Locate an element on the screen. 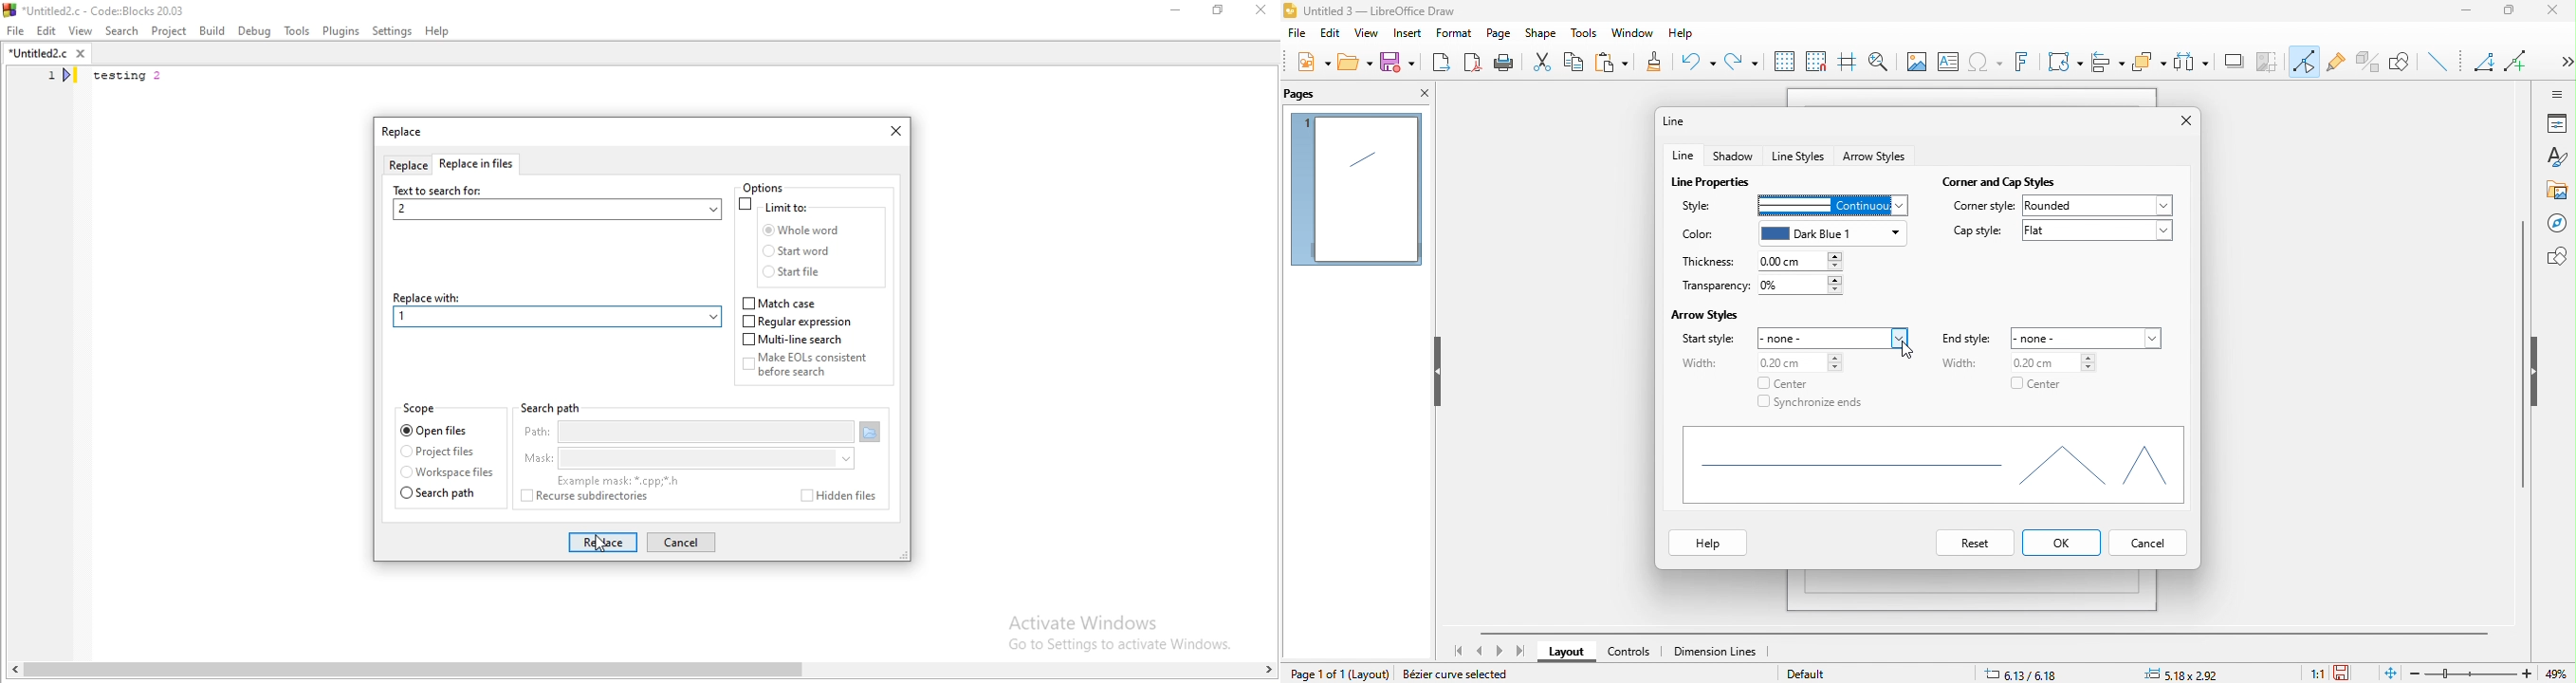 The height and width of the screenshot is (700, 2576). line styles is located at coordinates (1798, 156).